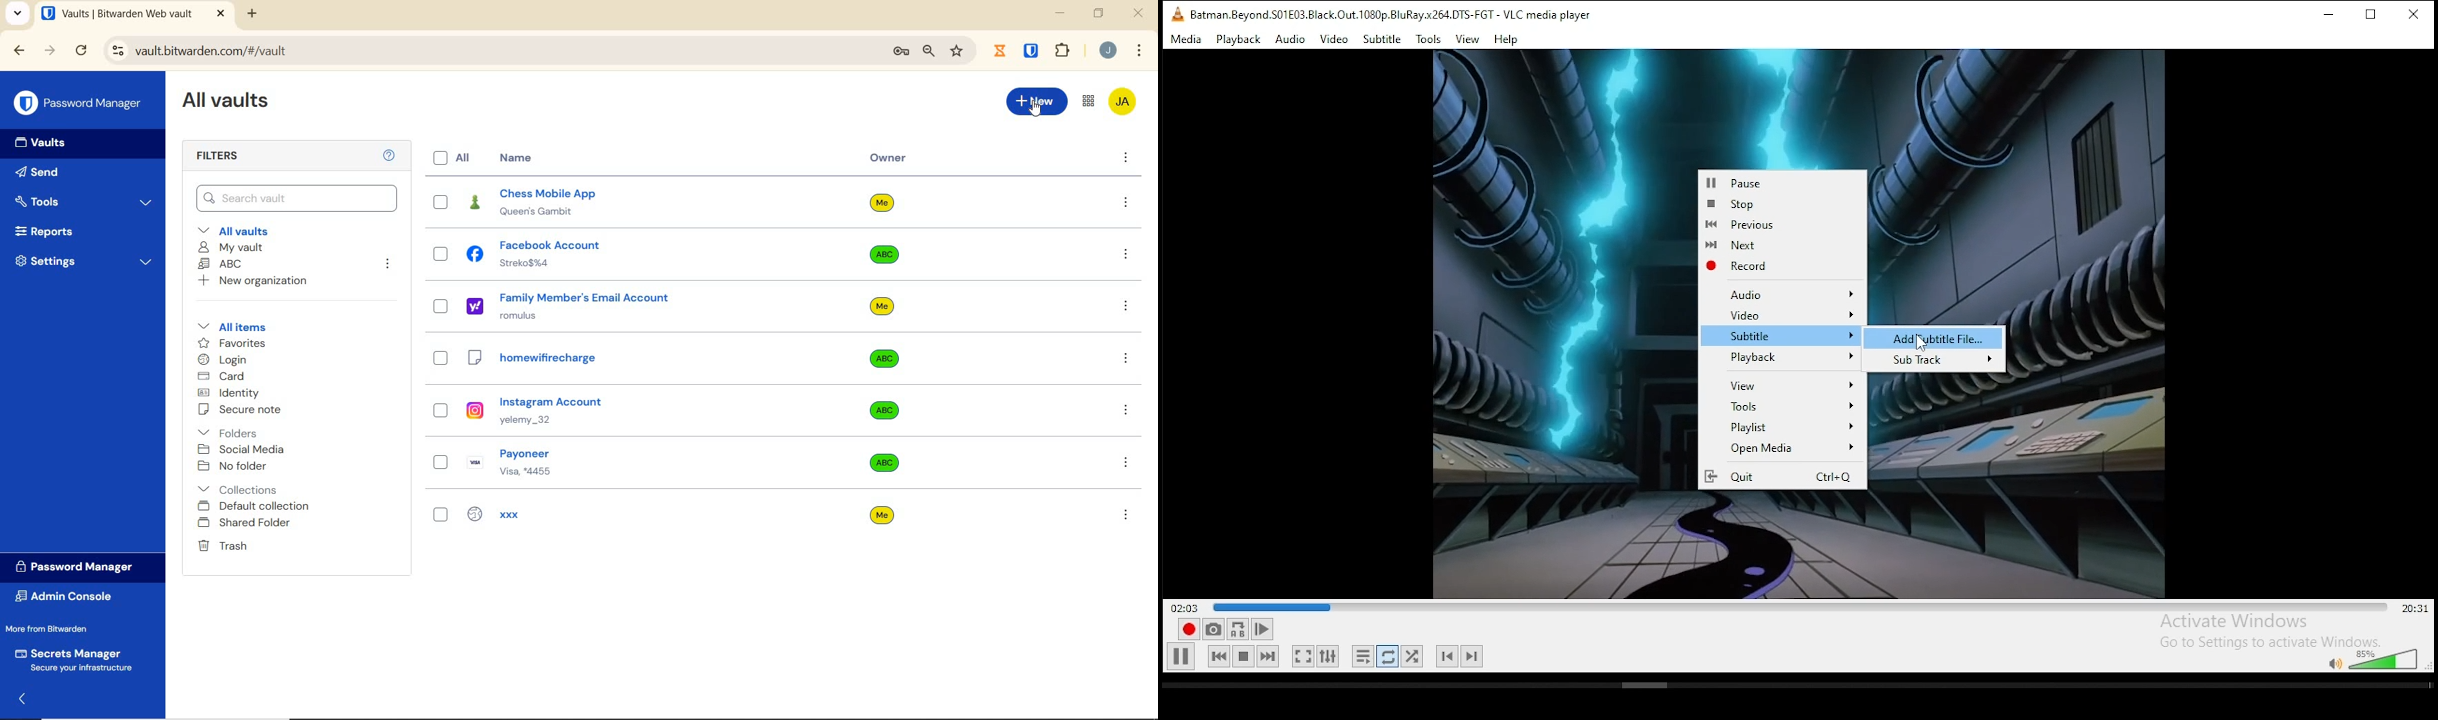  What do you see at coordinates (1186, 39) in the screenshot?
I see `media` at bounding box center [1186, 39].